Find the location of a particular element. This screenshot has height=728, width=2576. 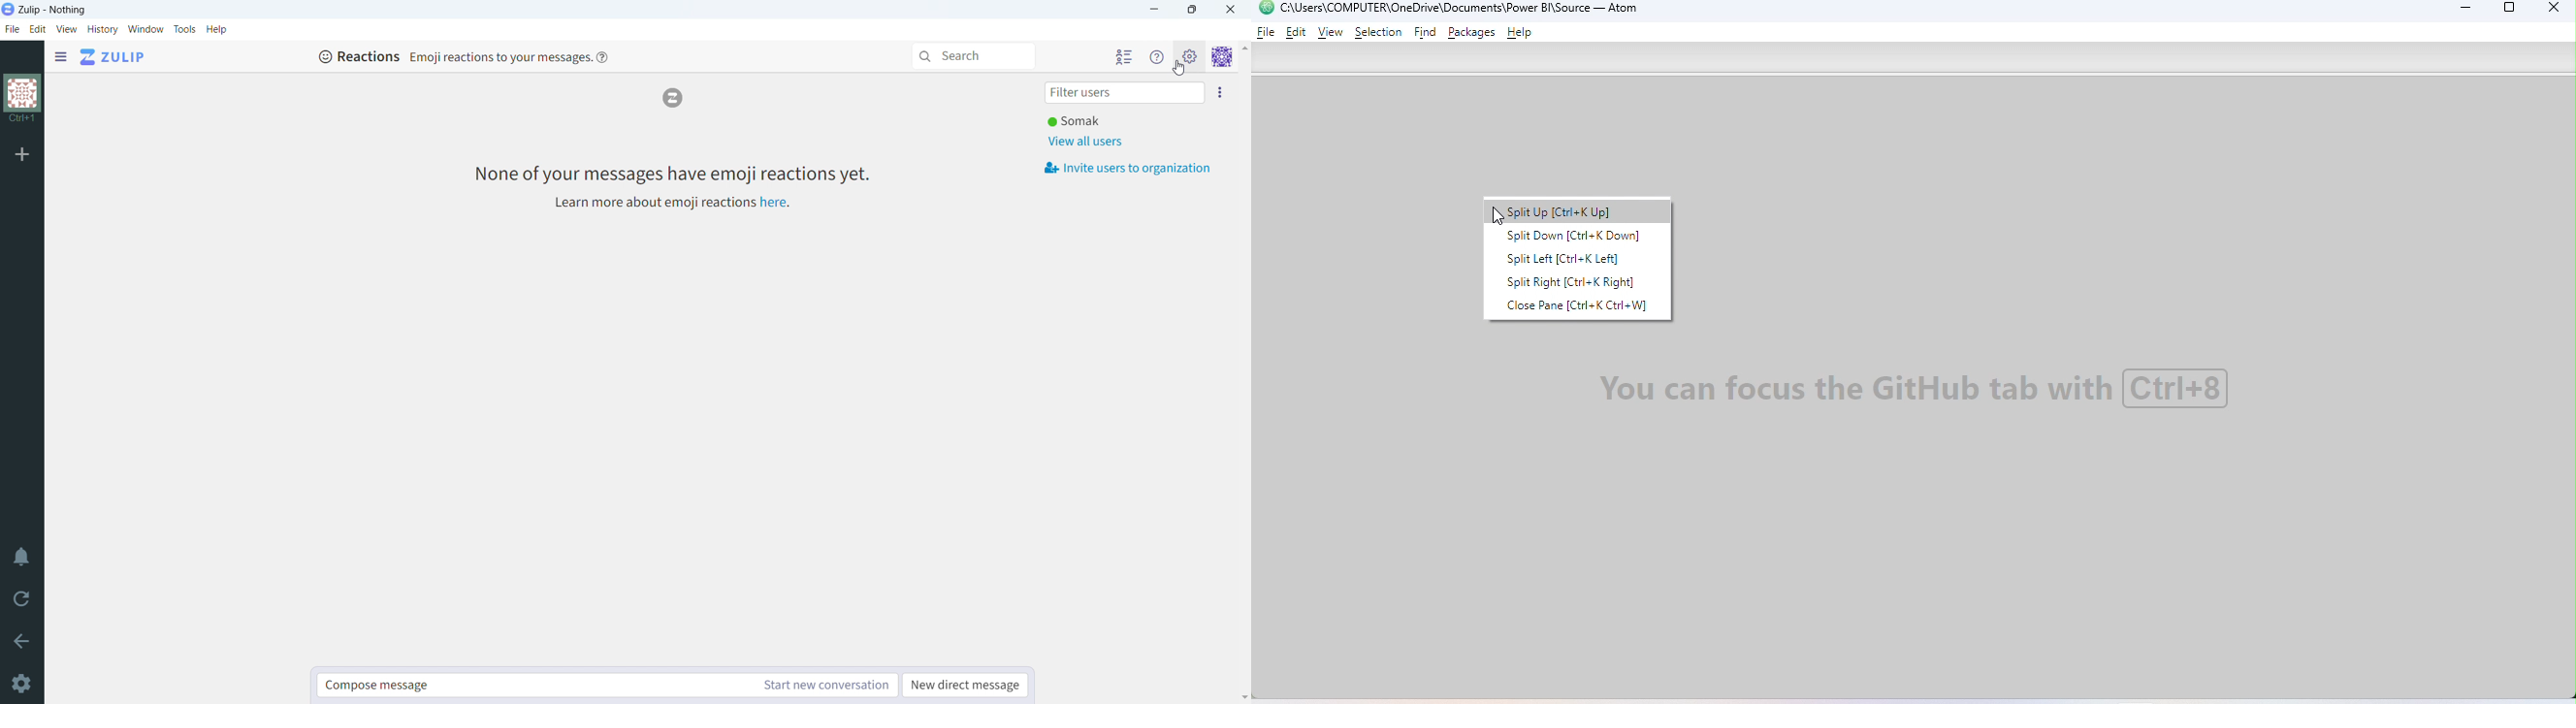

view is located at coordinates (67, 29).